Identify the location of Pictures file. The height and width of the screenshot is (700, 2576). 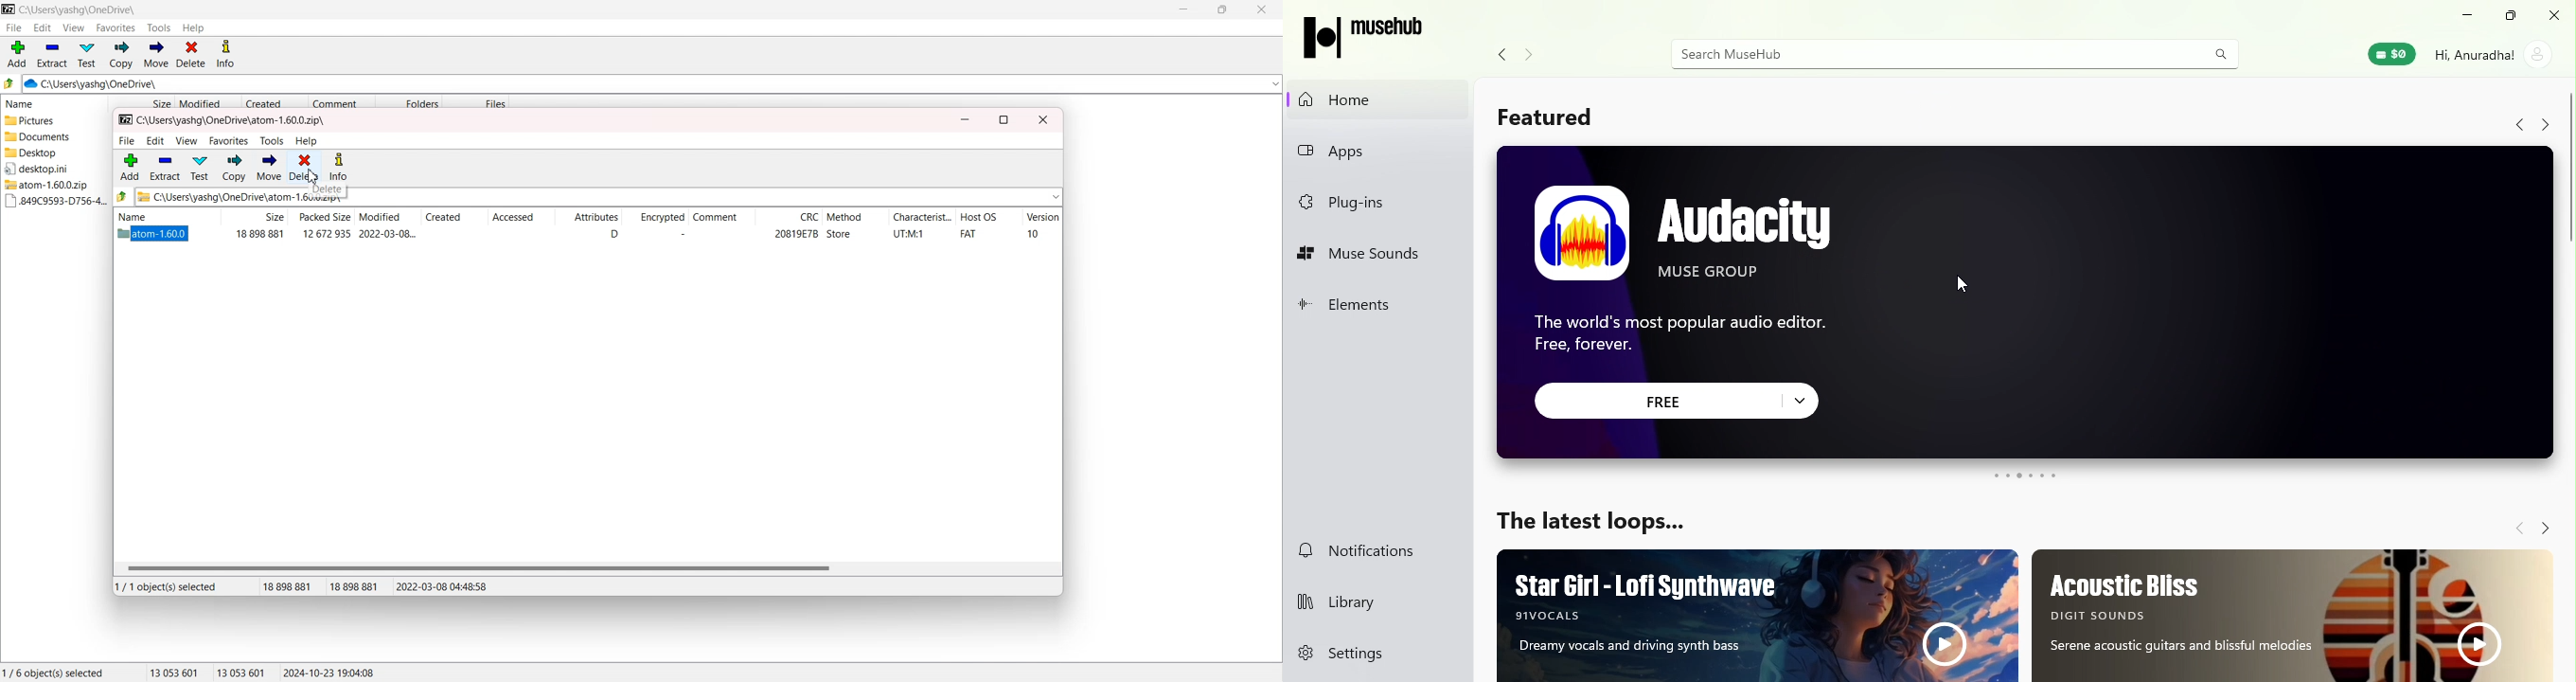
(51, 121).